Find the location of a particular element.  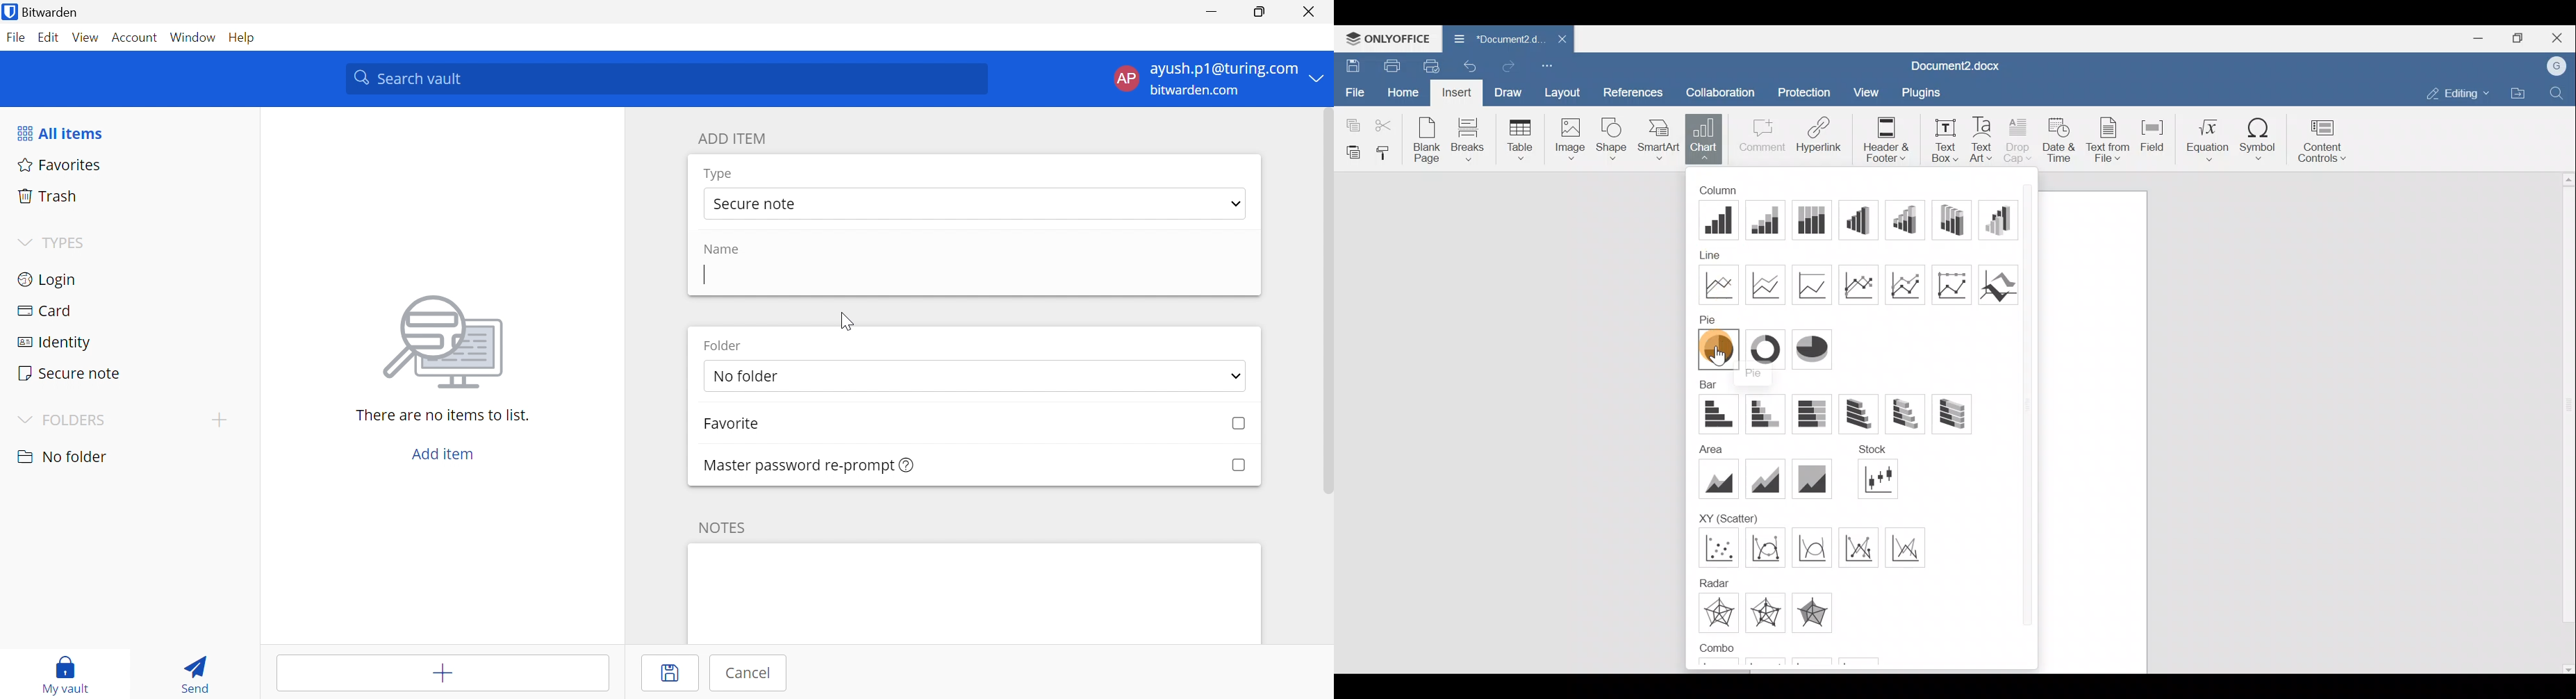

3-D clustered column is located at coordinates (1858, 219).